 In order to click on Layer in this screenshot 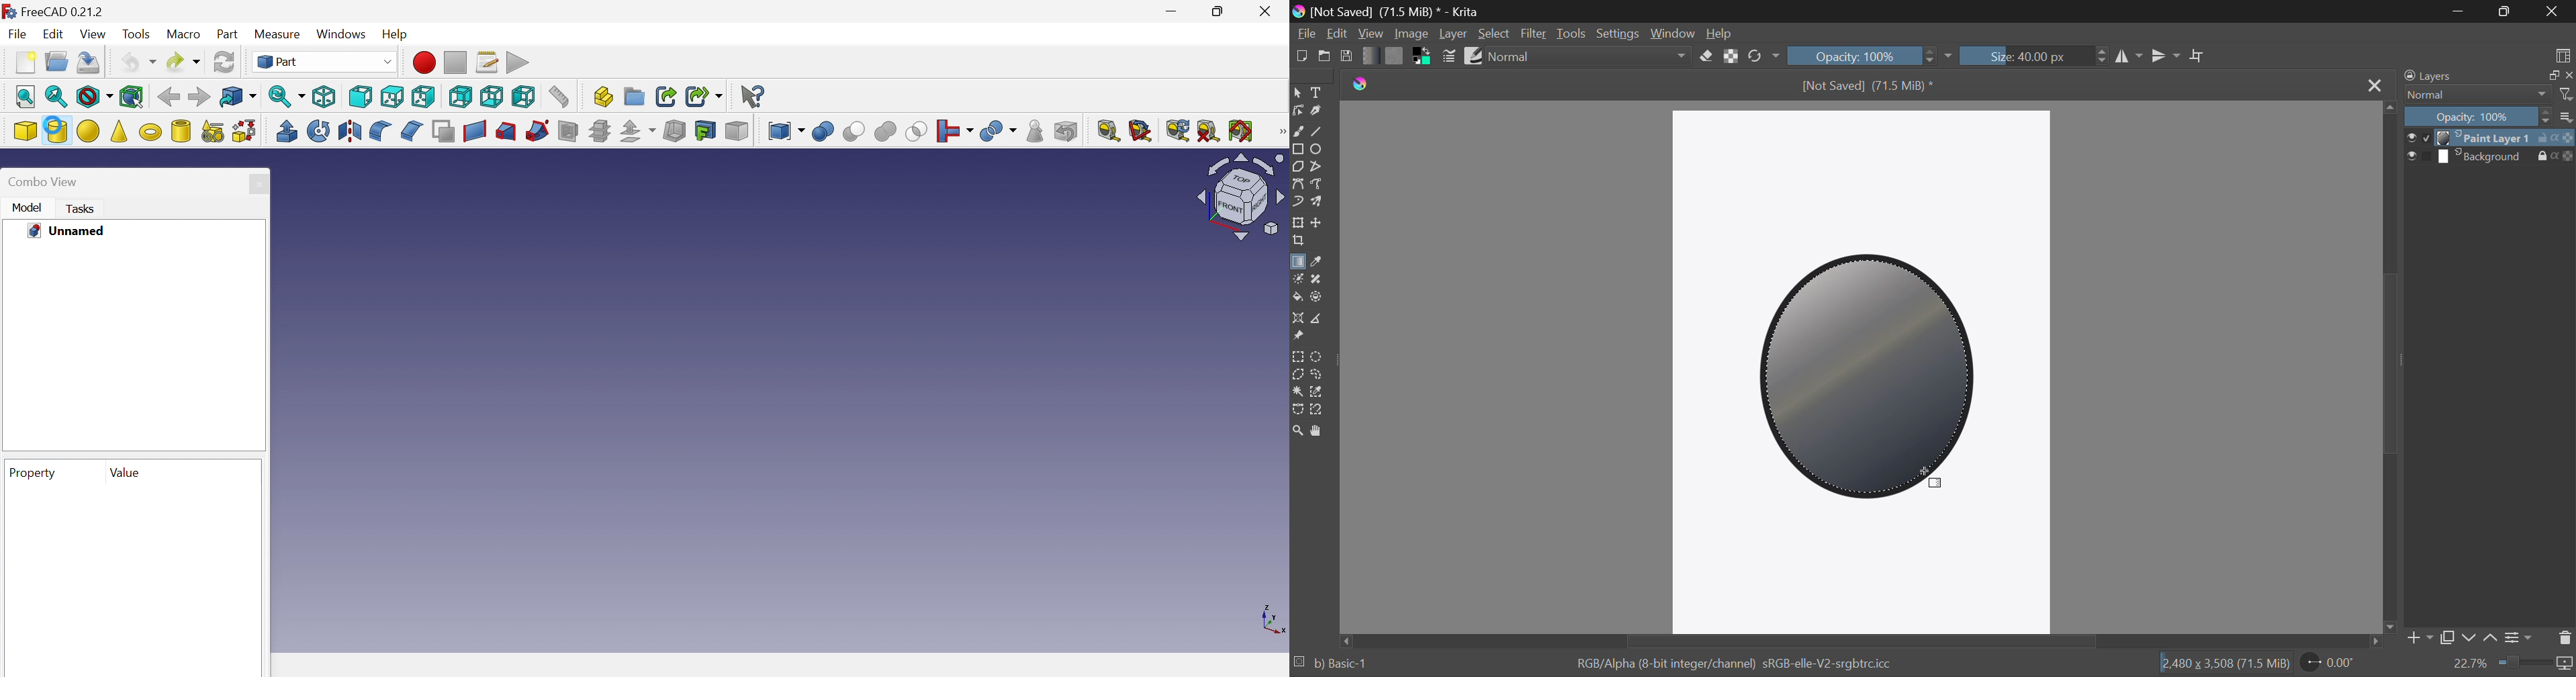, I will do `click(1454, 34)`.